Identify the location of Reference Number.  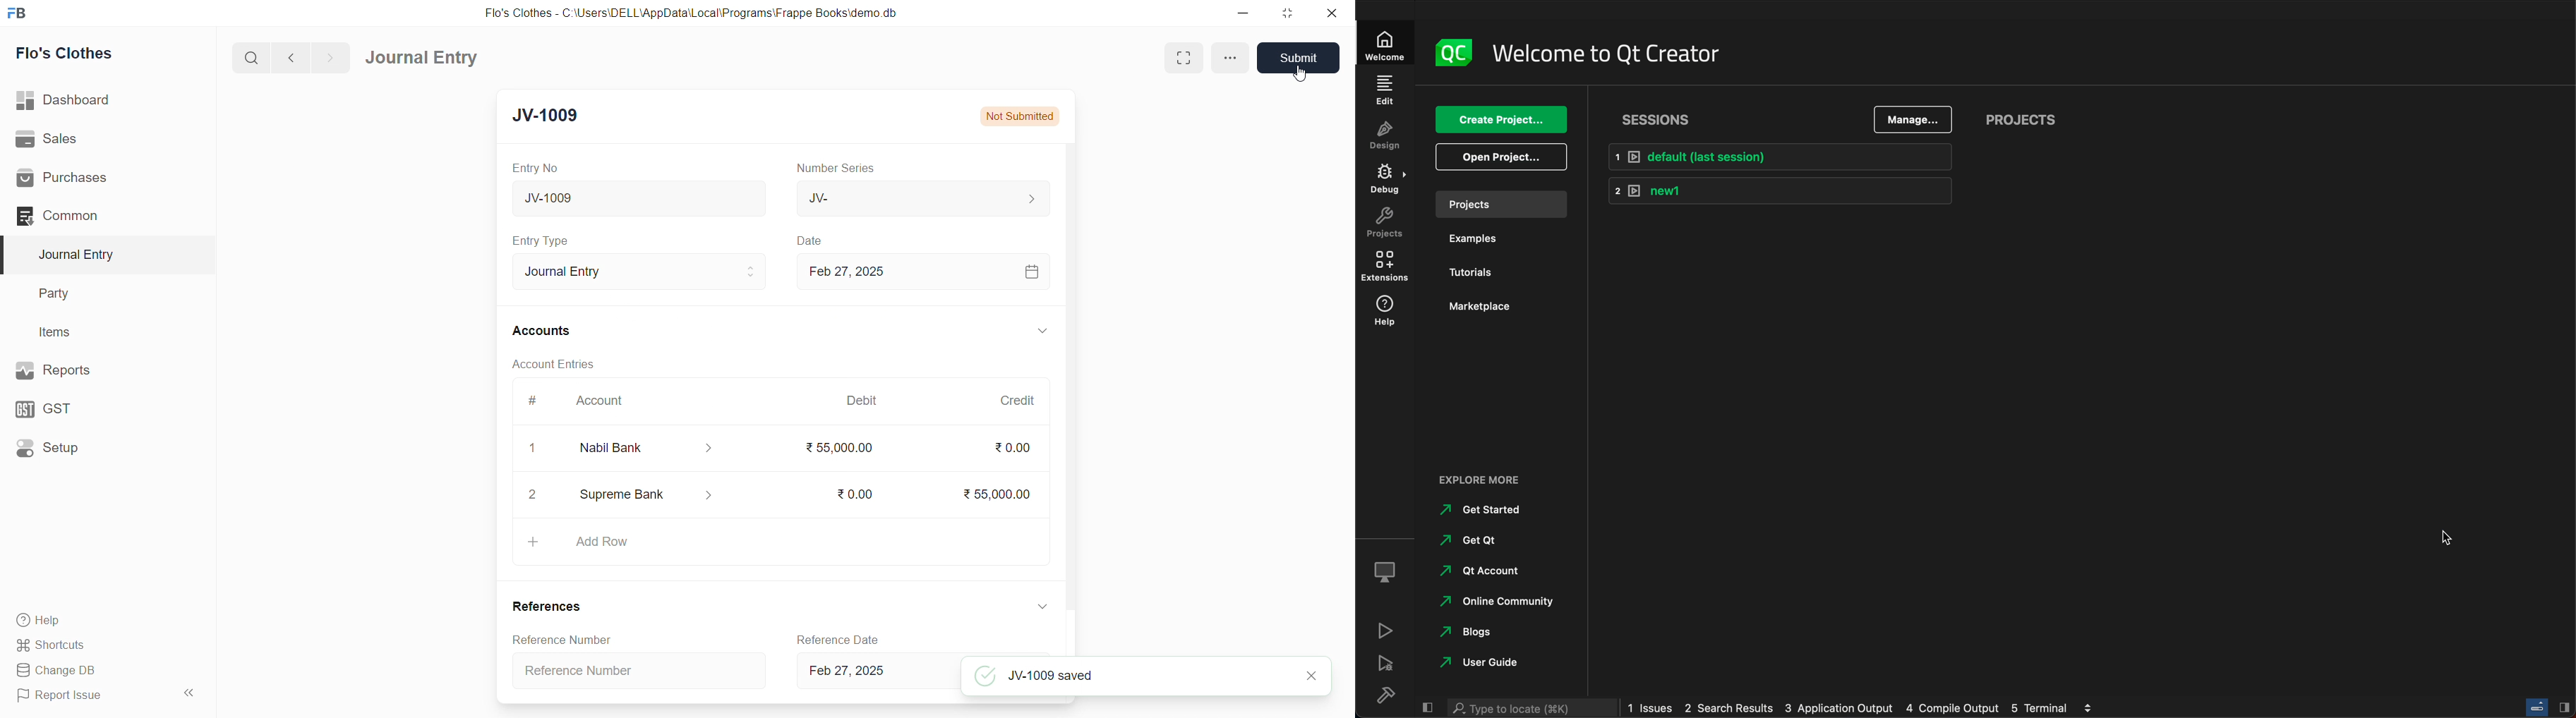
(562, 638).